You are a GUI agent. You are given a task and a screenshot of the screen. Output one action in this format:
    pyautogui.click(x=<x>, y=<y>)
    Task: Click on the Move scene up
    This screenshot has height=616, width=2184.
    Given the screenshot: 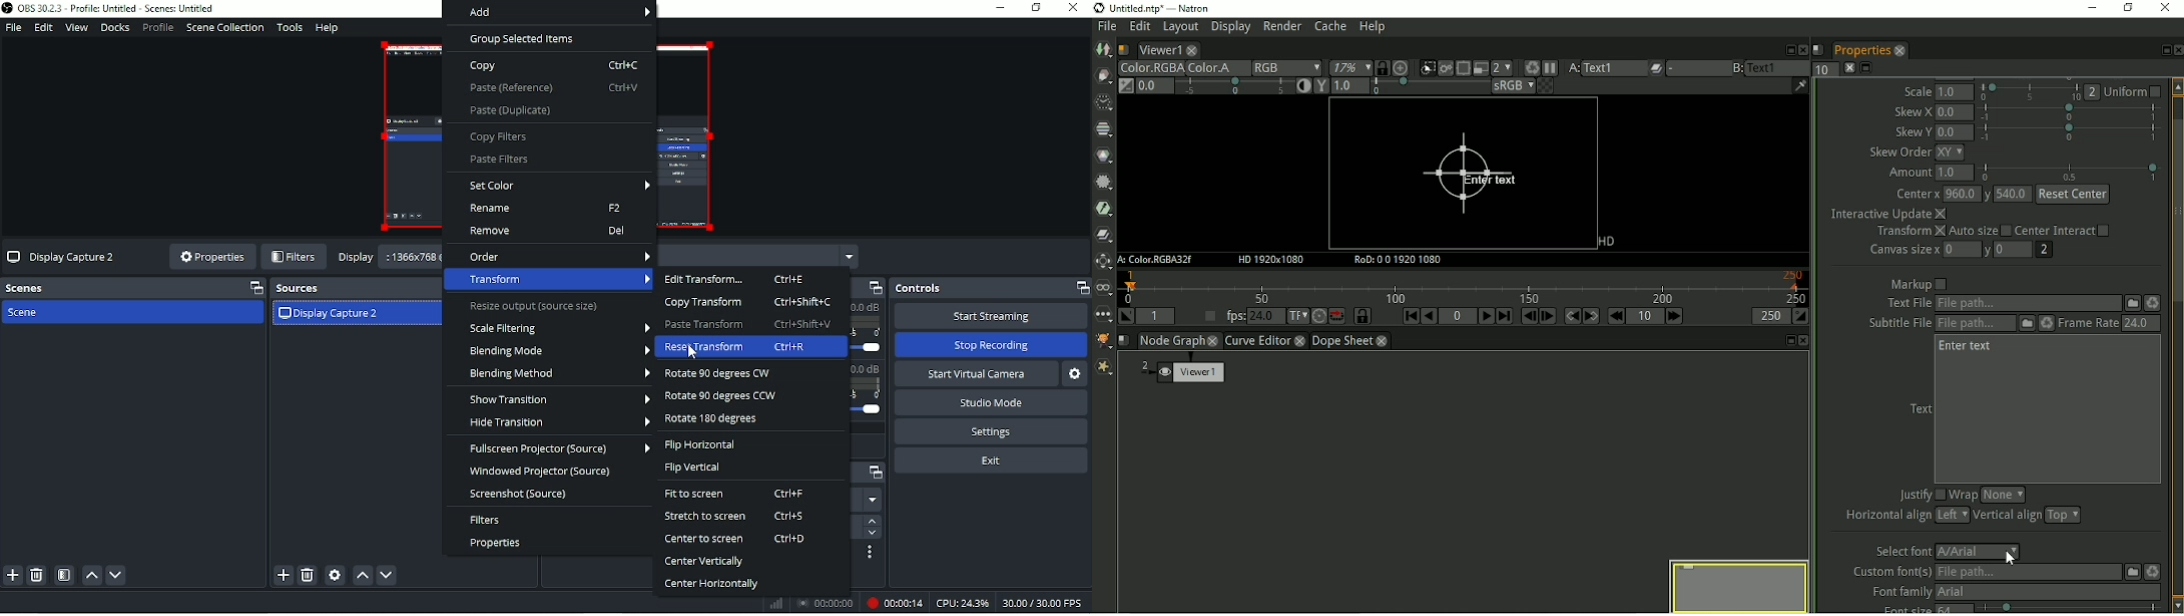 What is the action you would take?
    pyautogui.click(x=93, y=576)
    